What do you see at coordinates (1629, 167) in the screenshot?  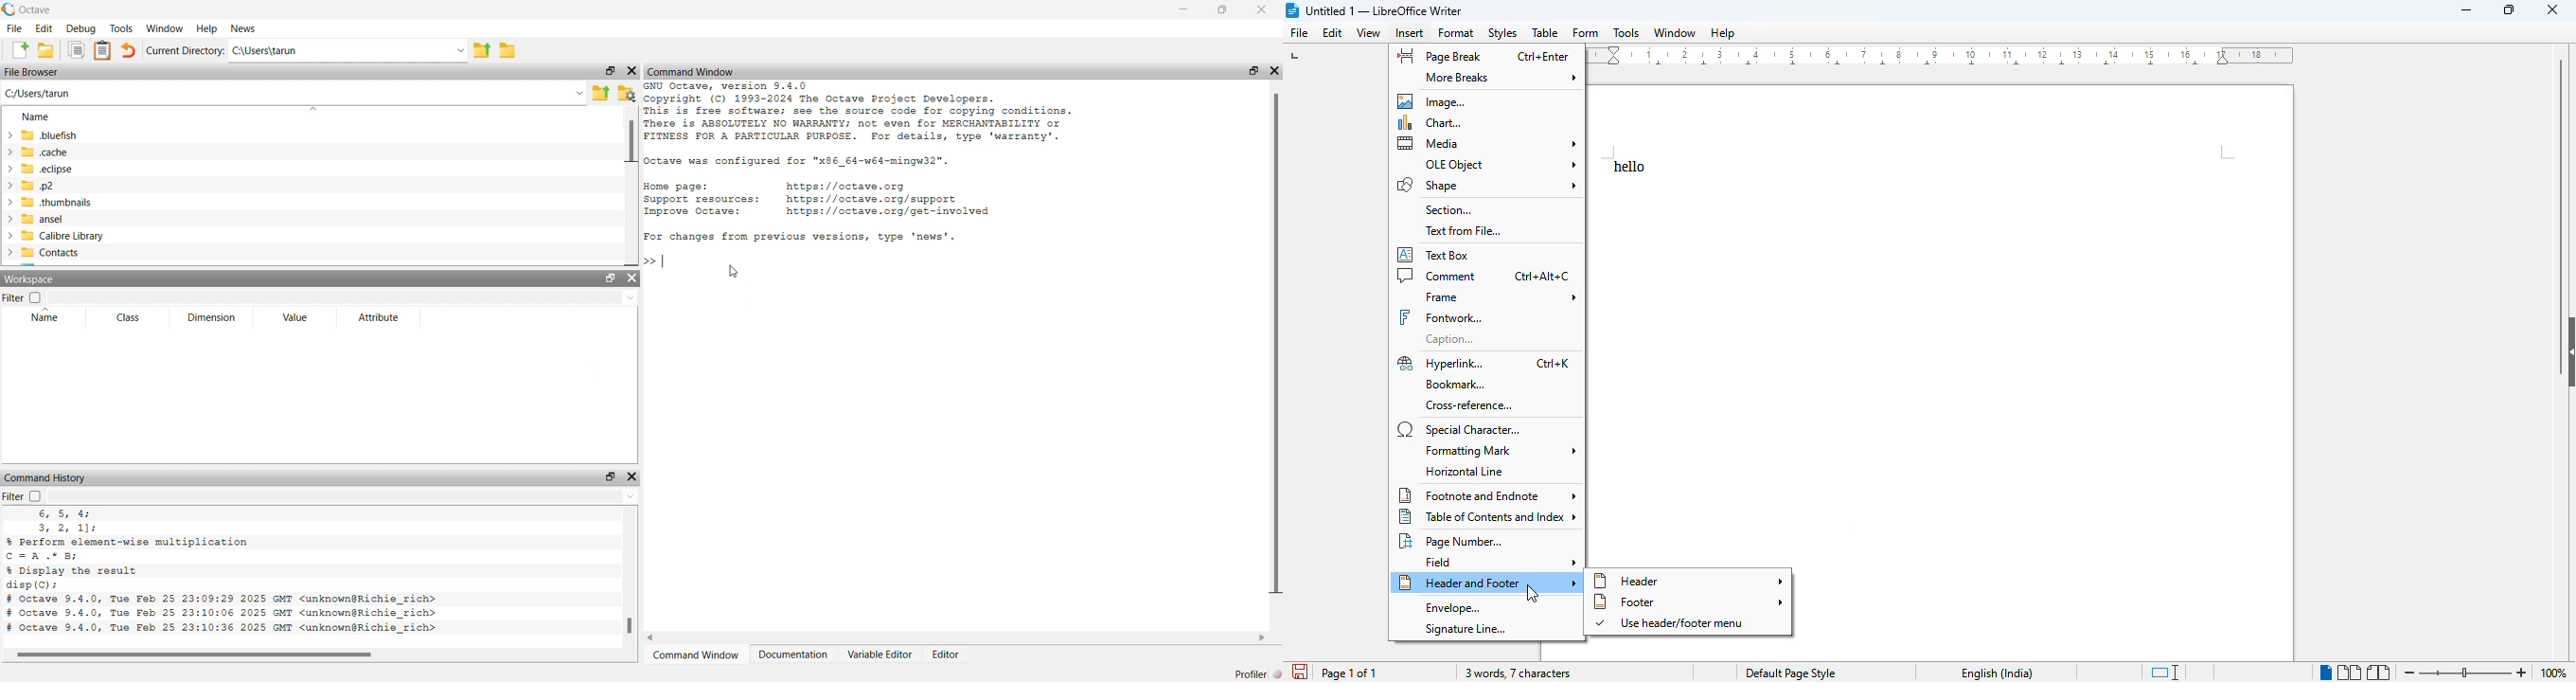 I see `text` at bounding box center [1629, 167].